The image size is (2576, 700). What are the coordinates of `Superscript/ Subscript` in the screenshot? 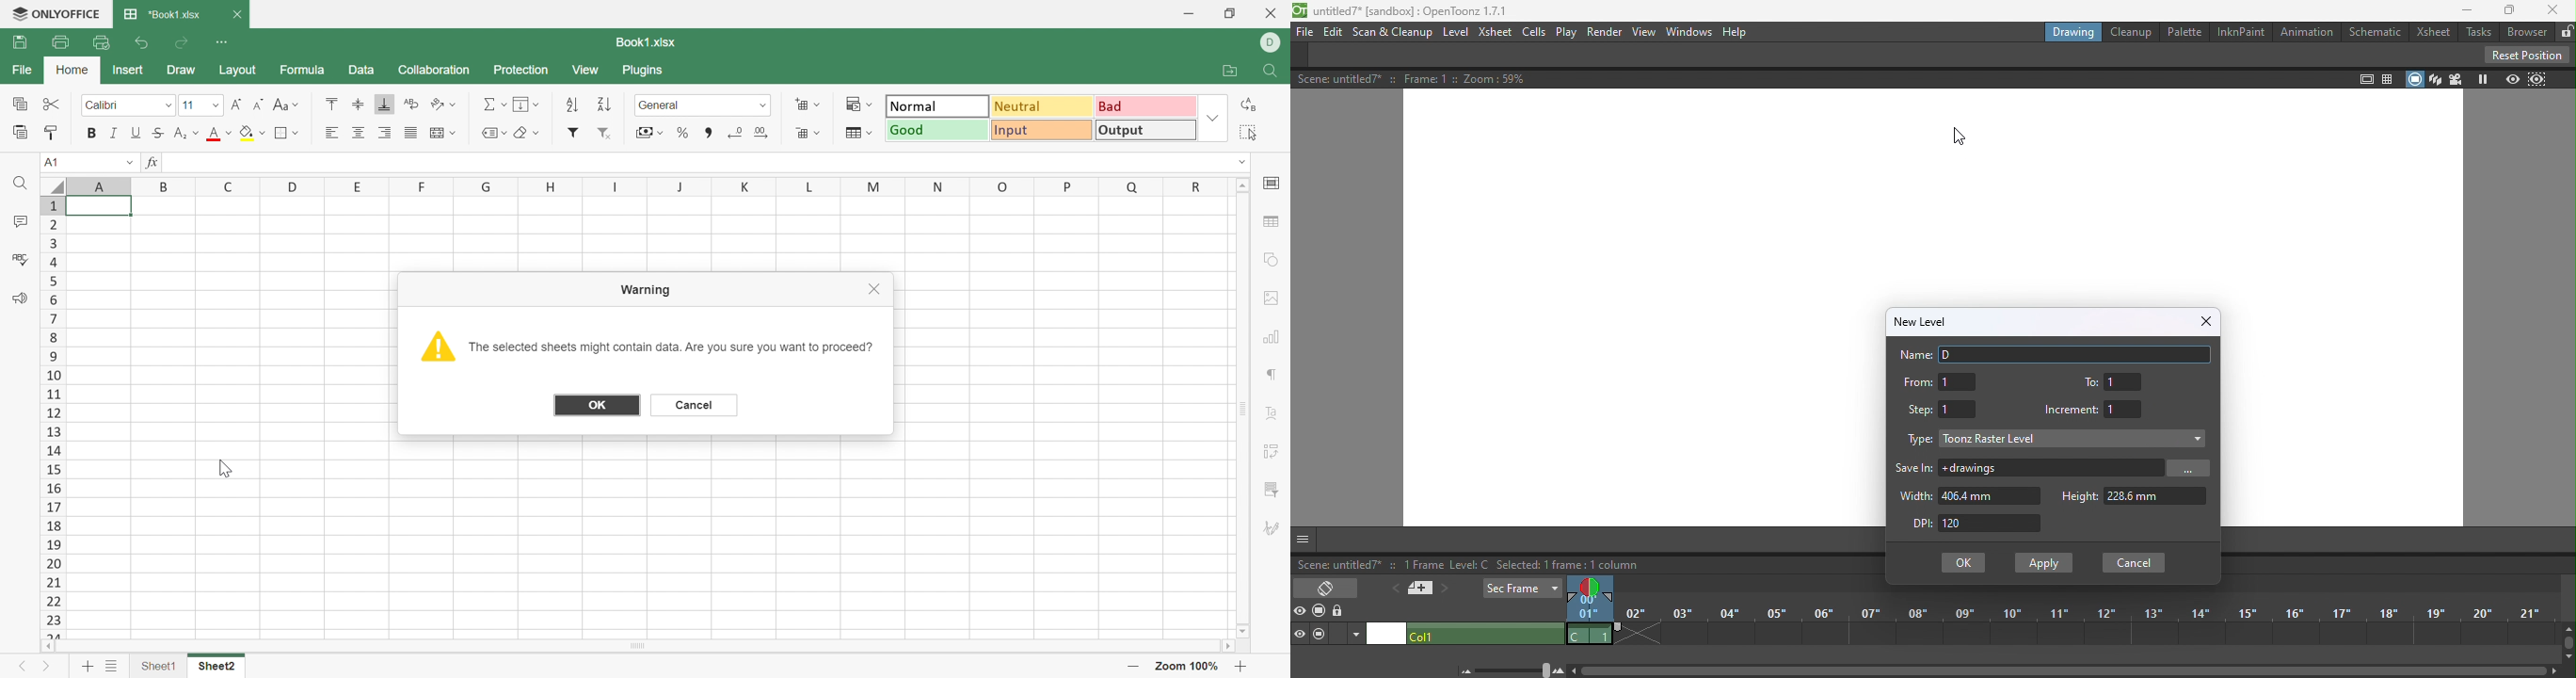 It's located at (180, 133).